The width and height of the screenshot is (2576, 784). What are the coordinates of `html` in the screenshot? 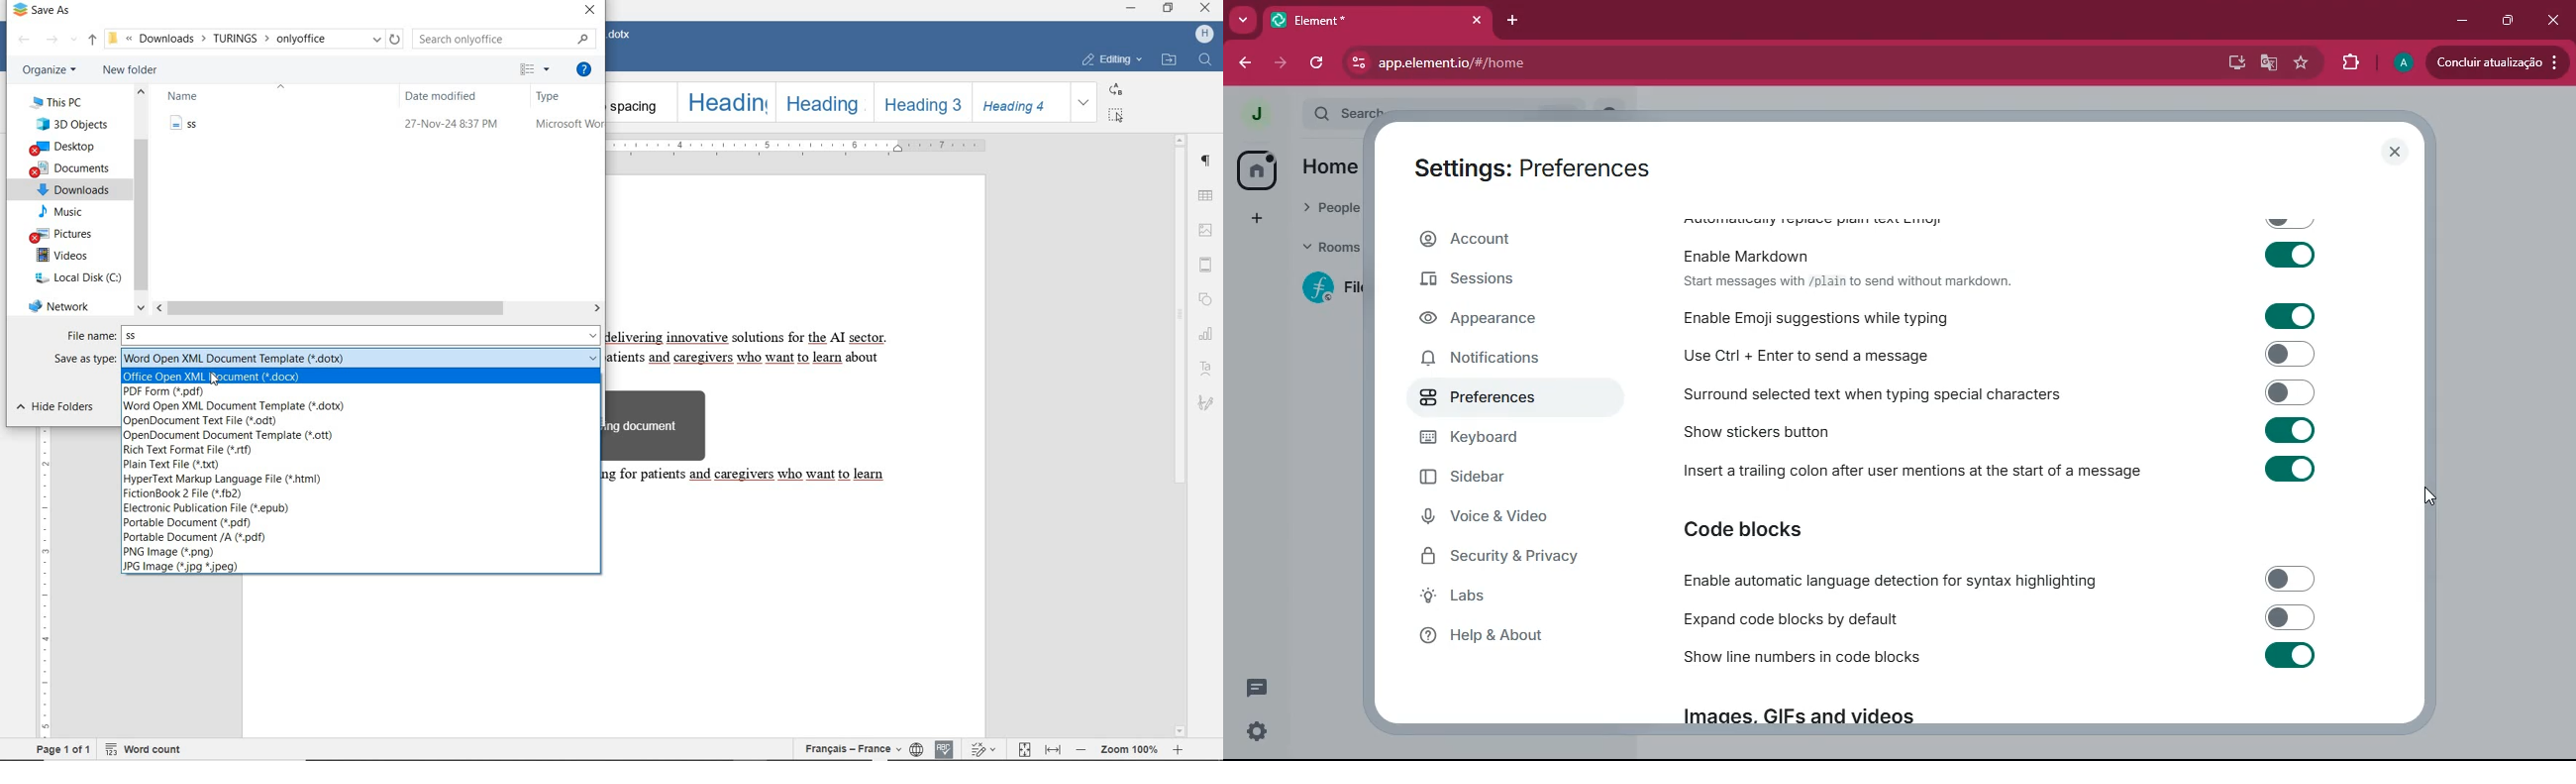 It's located at (225, 480).